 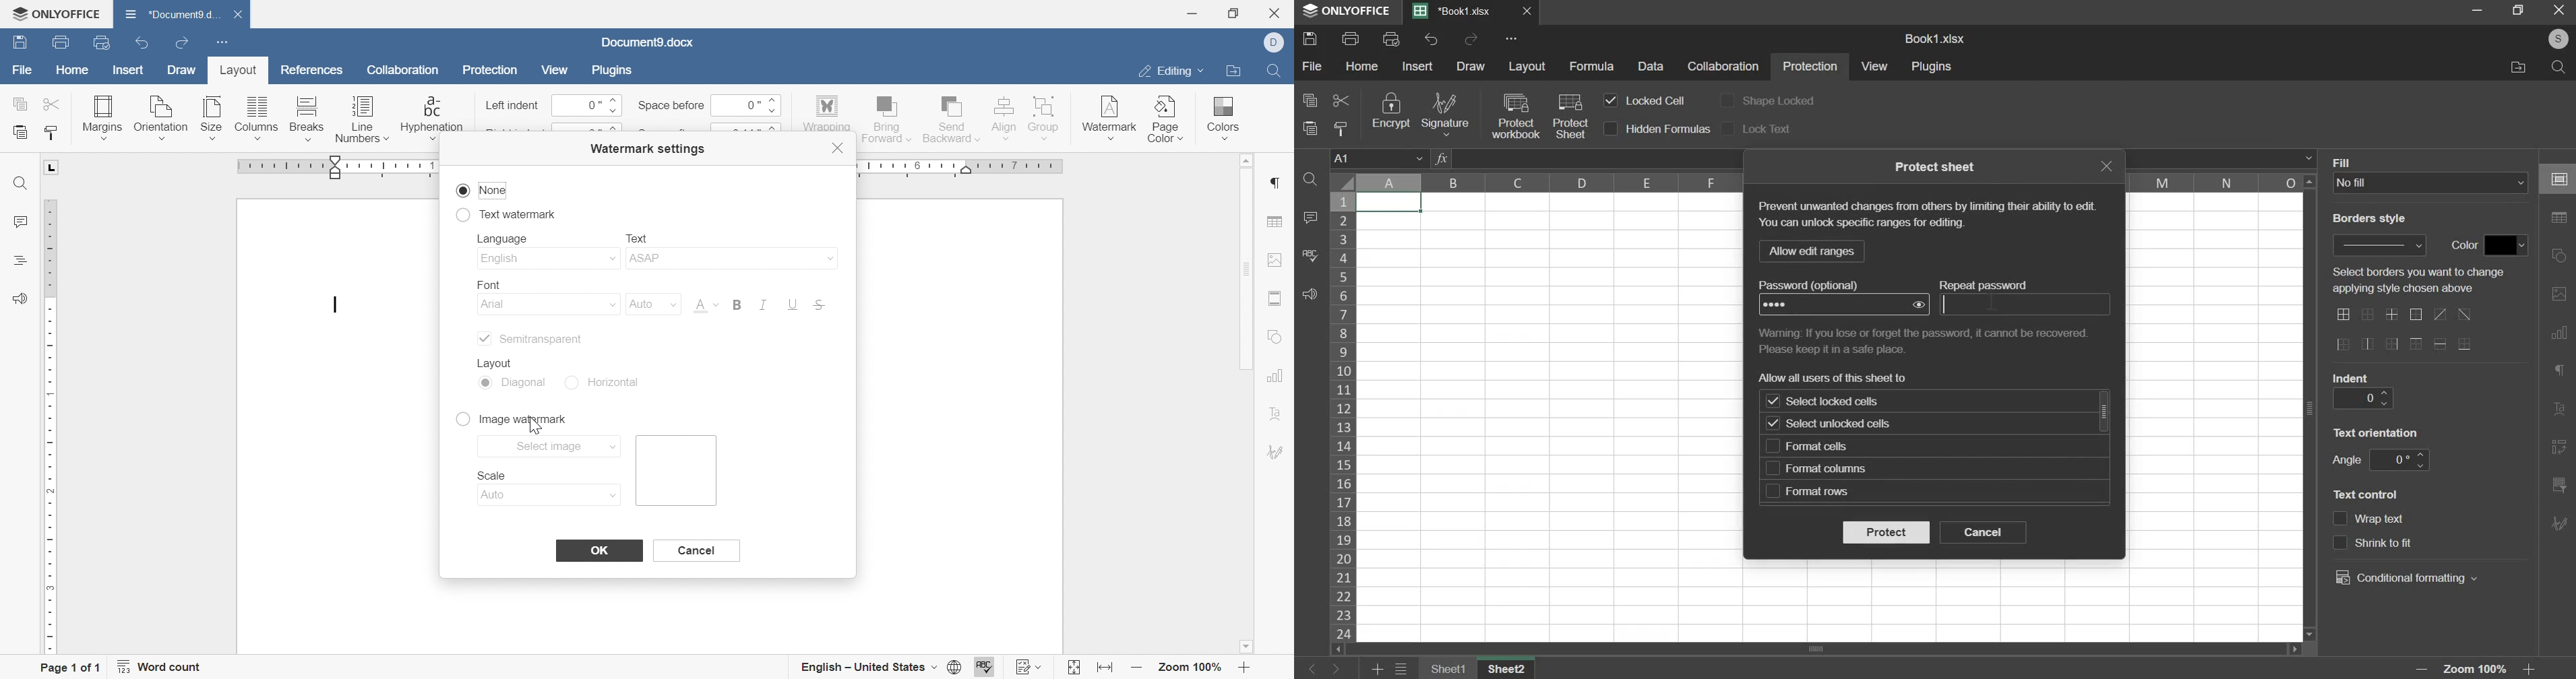 I want to click on colors, so click(x=1221, y=113).